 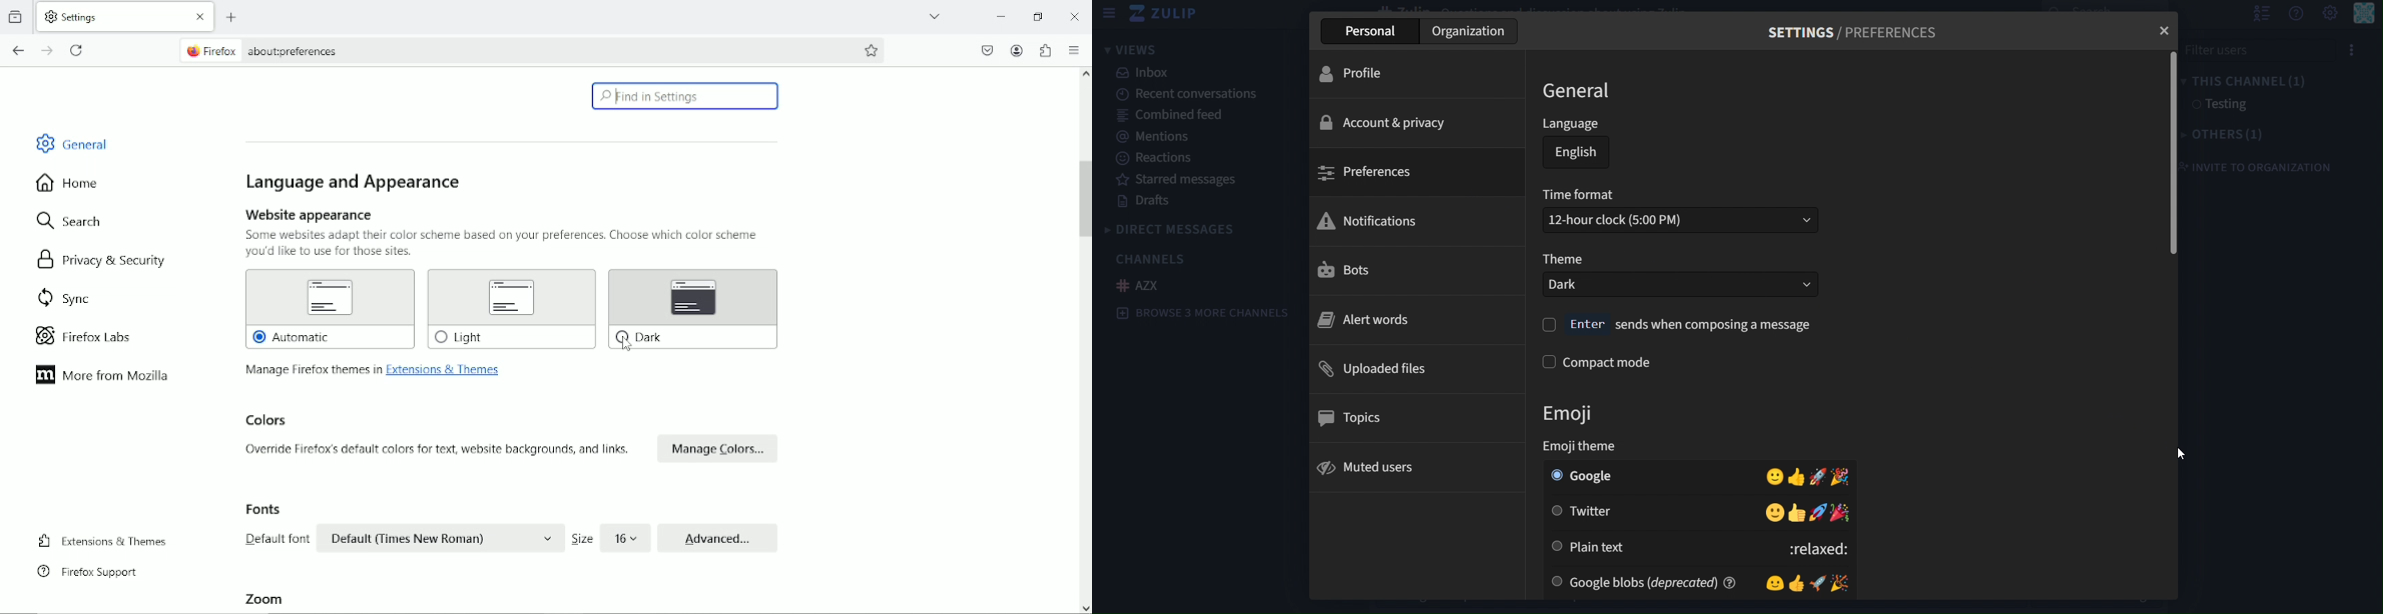 I want to click on profile, so click(x=1362, y=72).